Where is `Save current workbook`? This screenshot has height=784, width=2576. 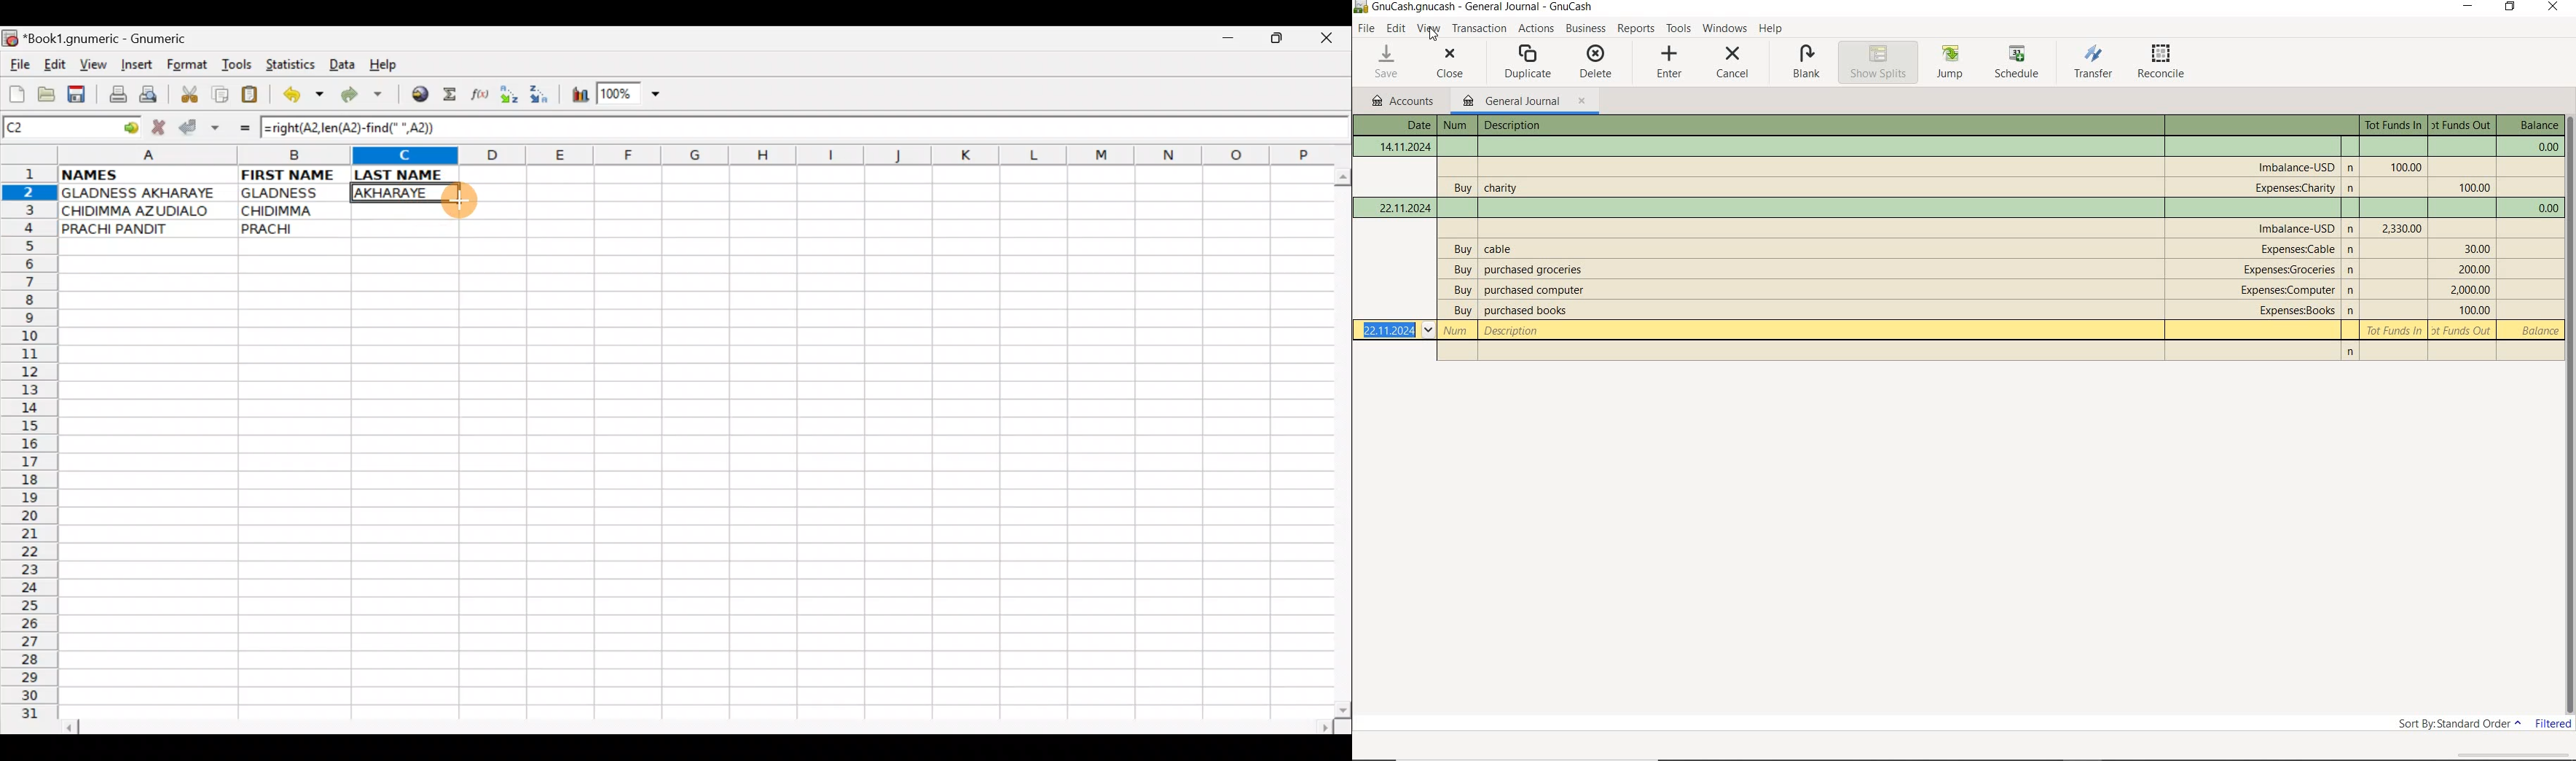 Save current workbook is located at coordinates (80, 95).